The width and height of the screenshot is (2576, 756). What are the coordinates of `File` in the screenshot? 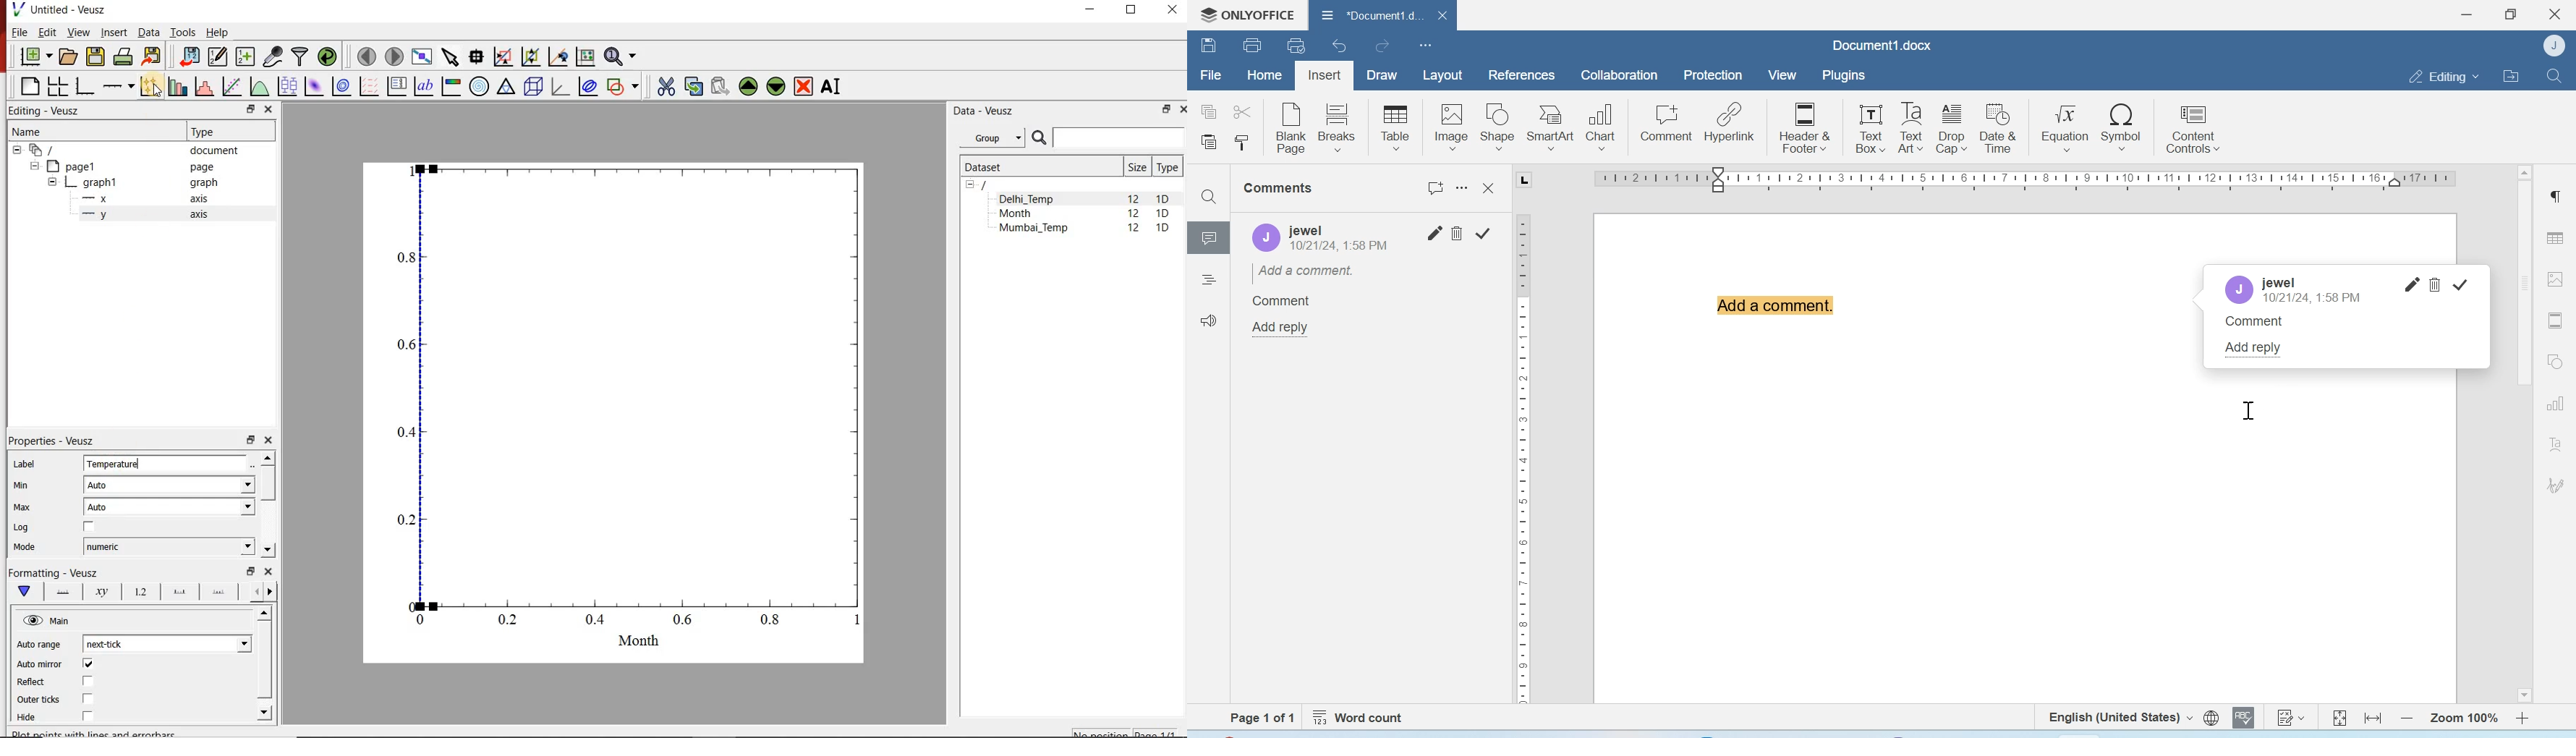 It's located at (1210, 75).